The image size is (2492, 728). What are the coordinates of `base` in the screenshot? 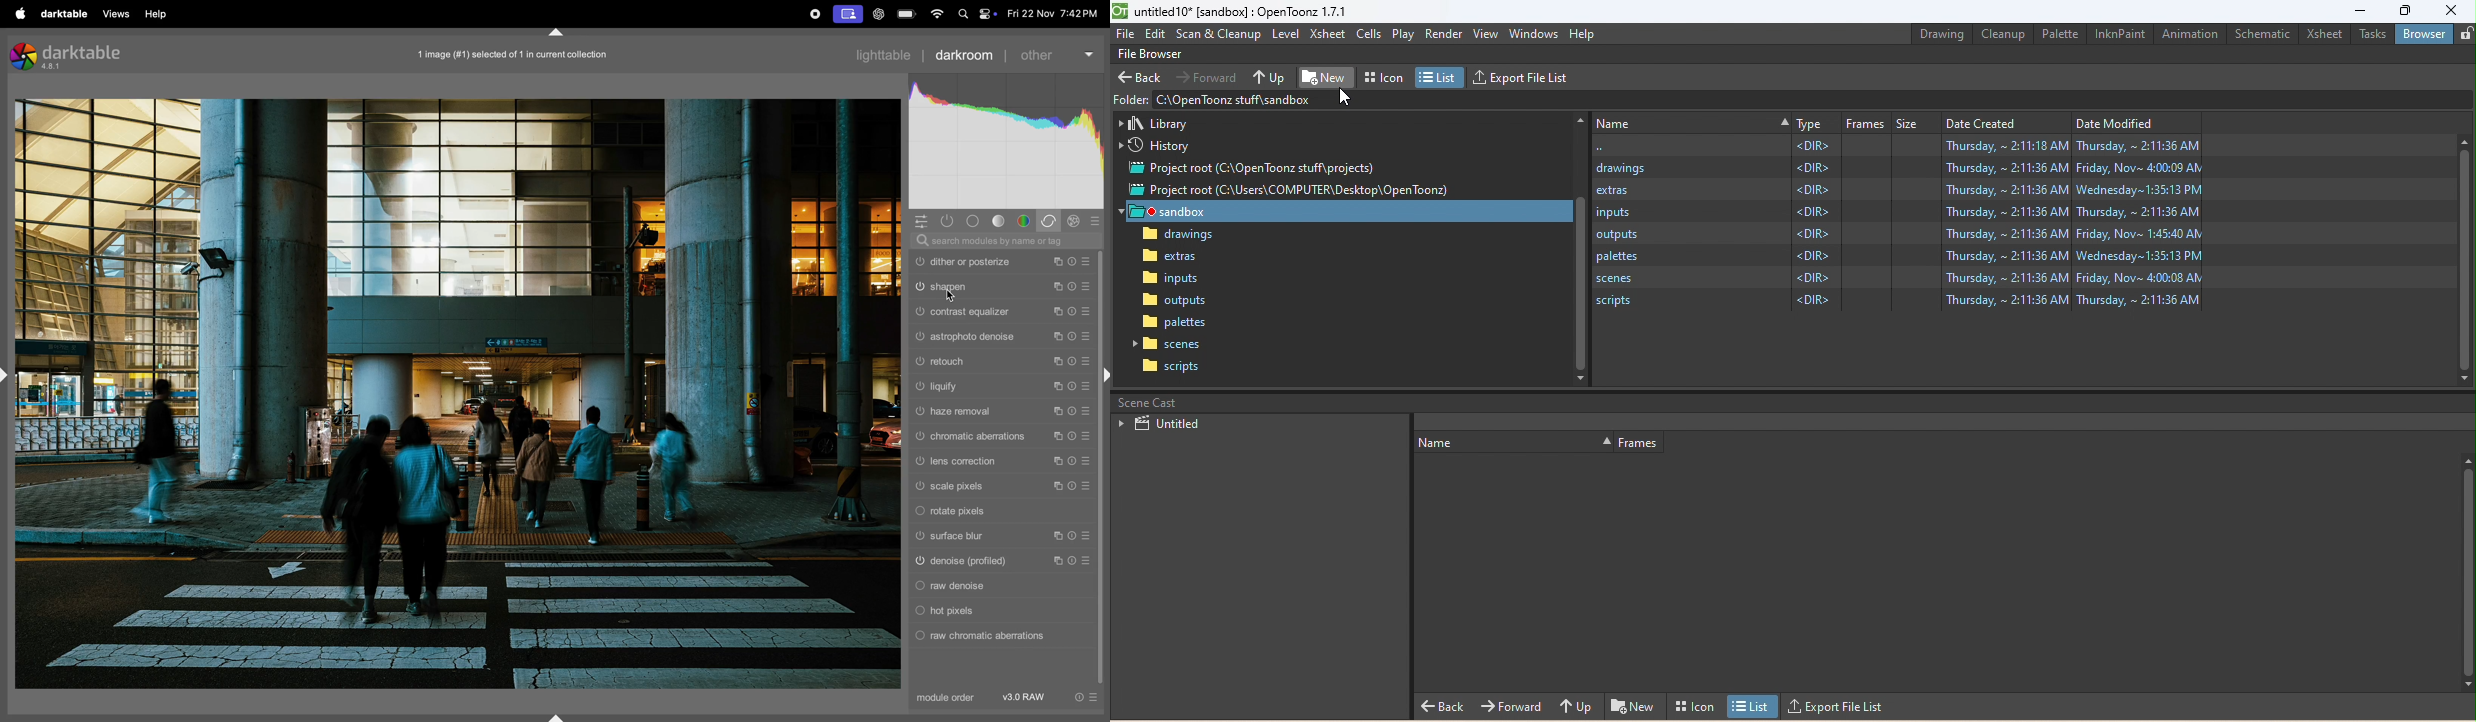 It's located at (972, 221).